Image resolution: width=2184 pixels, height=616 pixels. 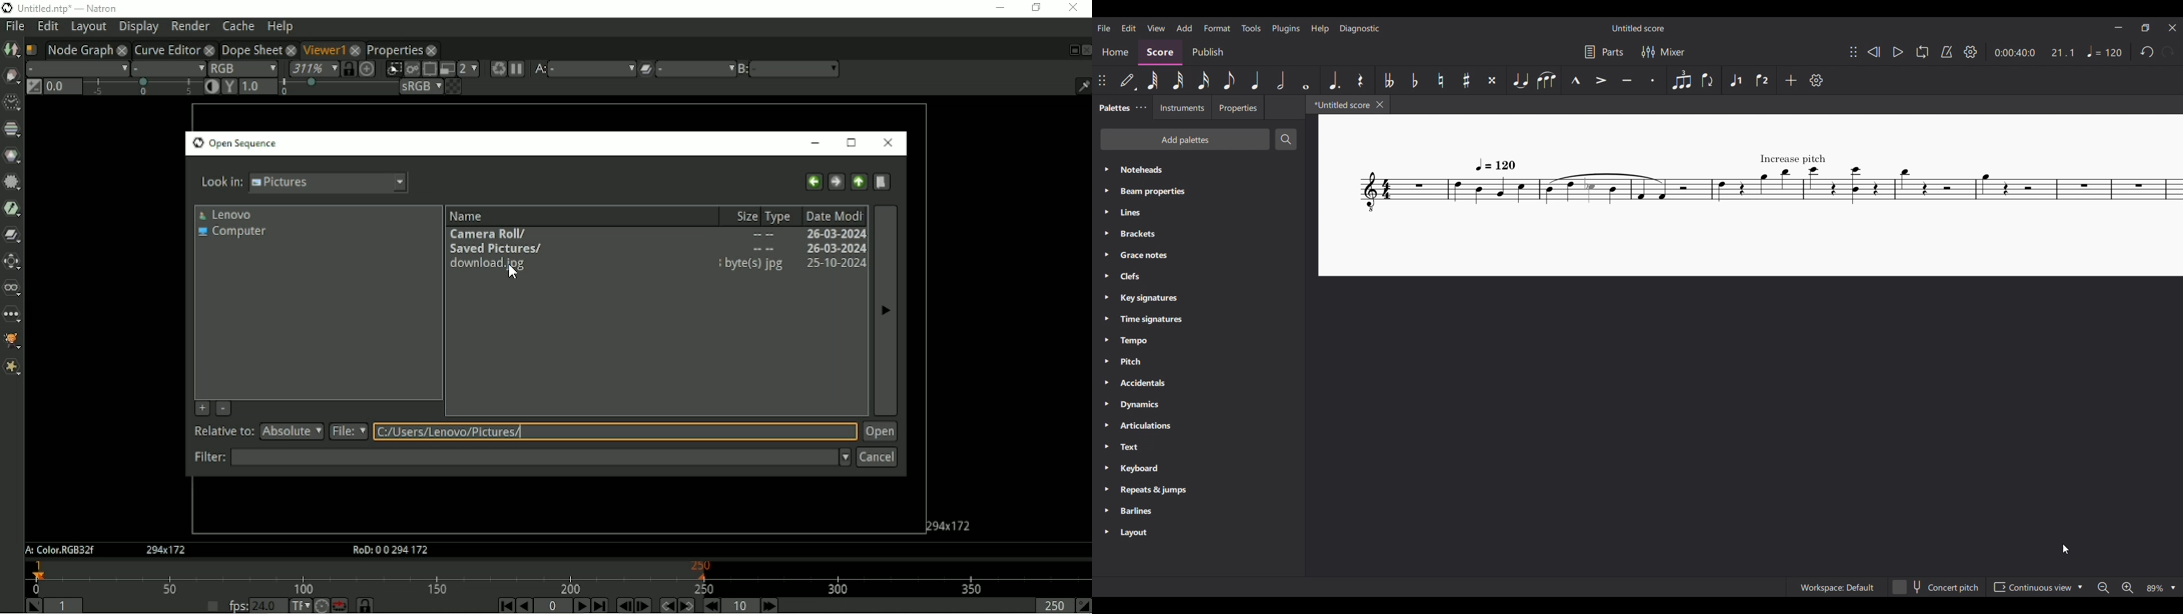 What do you see at coordinates (1415, 80) in the screenshot?
I see `Toggle flat` at bounding box center [1415, 80].